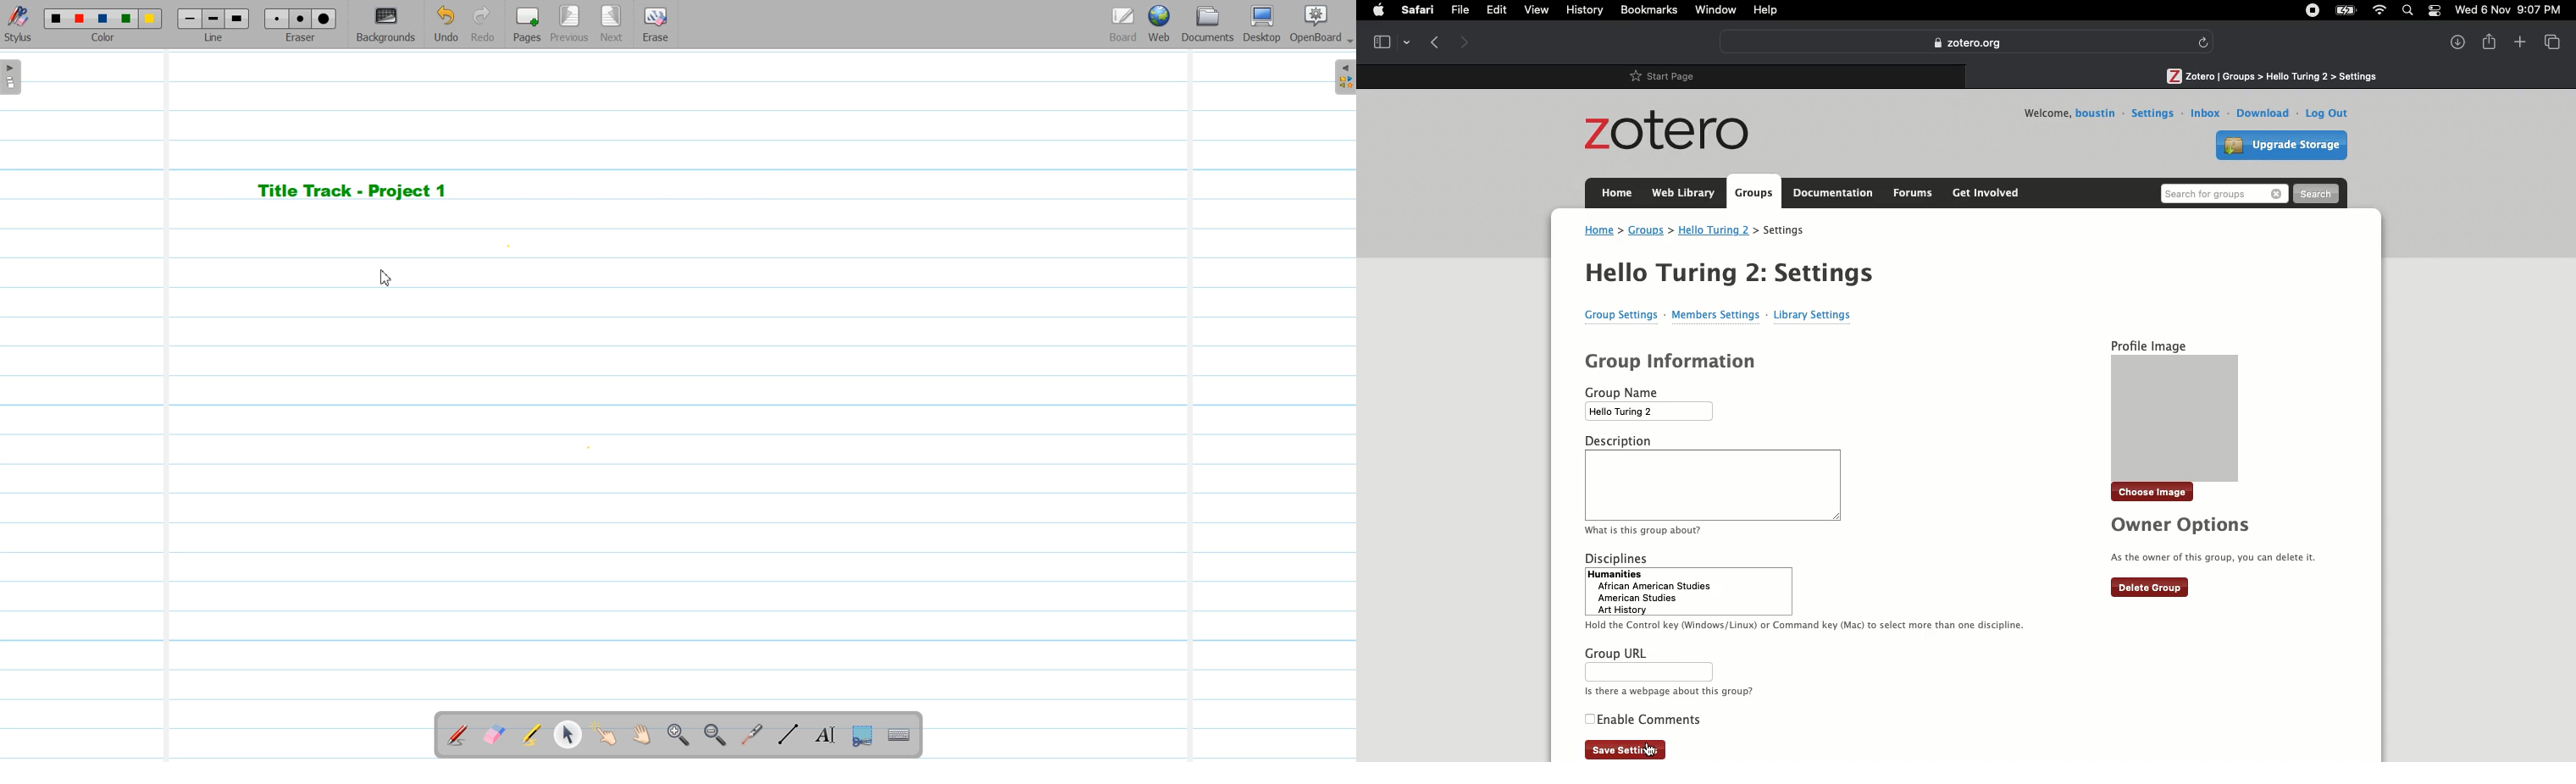  What do you see at coordinates (2148, 587) in the screenshot?
I see `Delete group` at bounding box center [2148, 587].